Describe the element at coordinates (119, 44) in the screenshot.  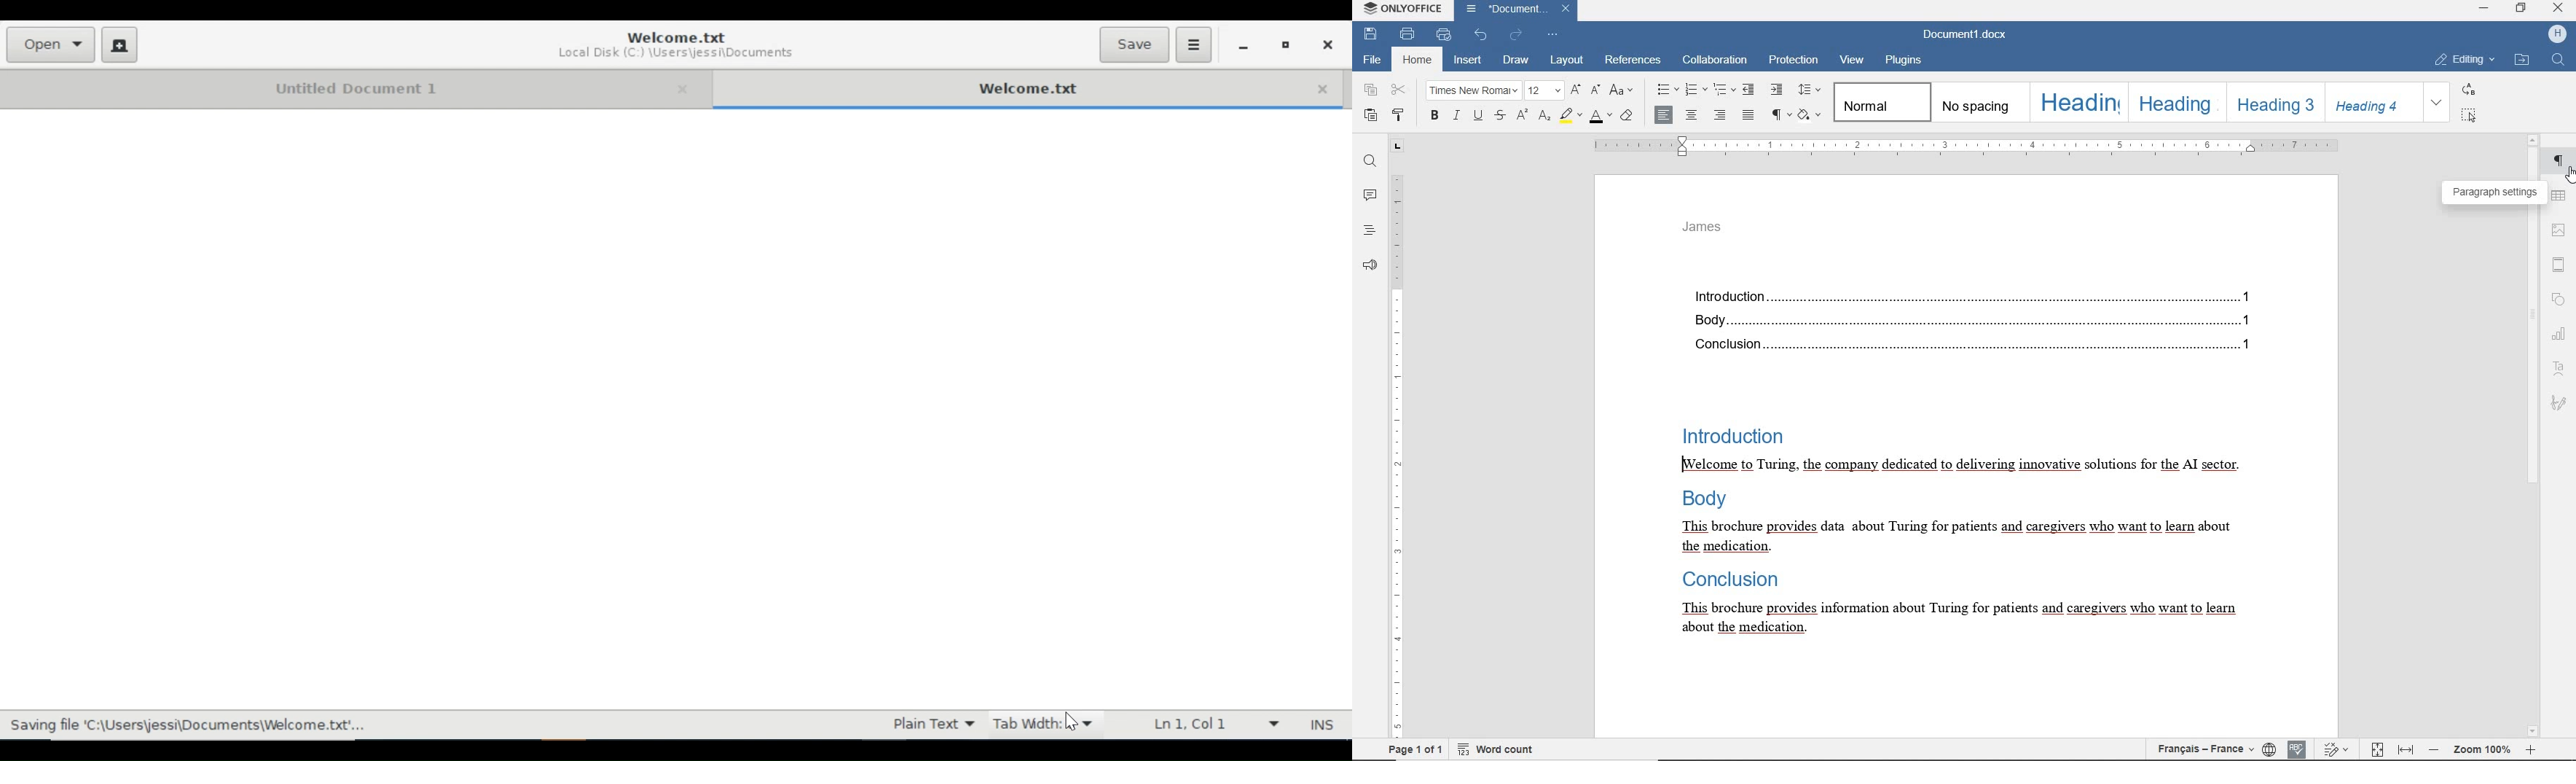
I see `Create new document` at that location.